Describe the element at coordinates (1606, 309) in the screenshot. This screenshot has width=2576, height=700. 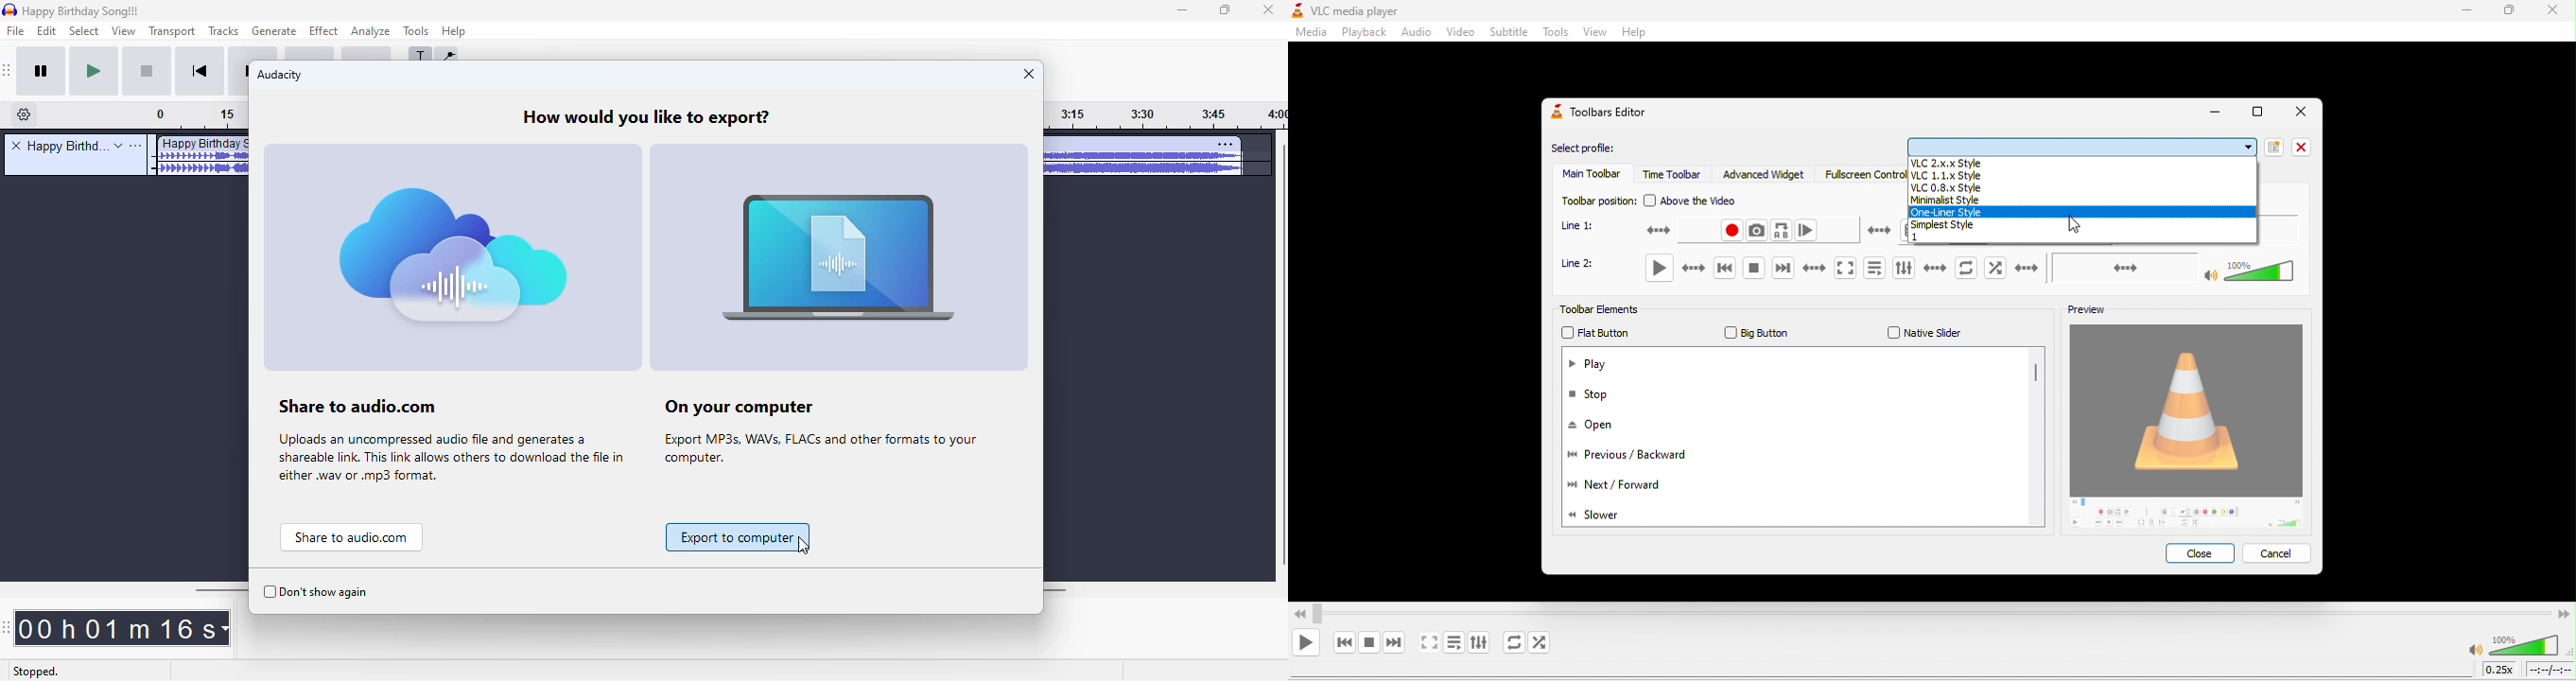
I see `toolbar elements` at that location.